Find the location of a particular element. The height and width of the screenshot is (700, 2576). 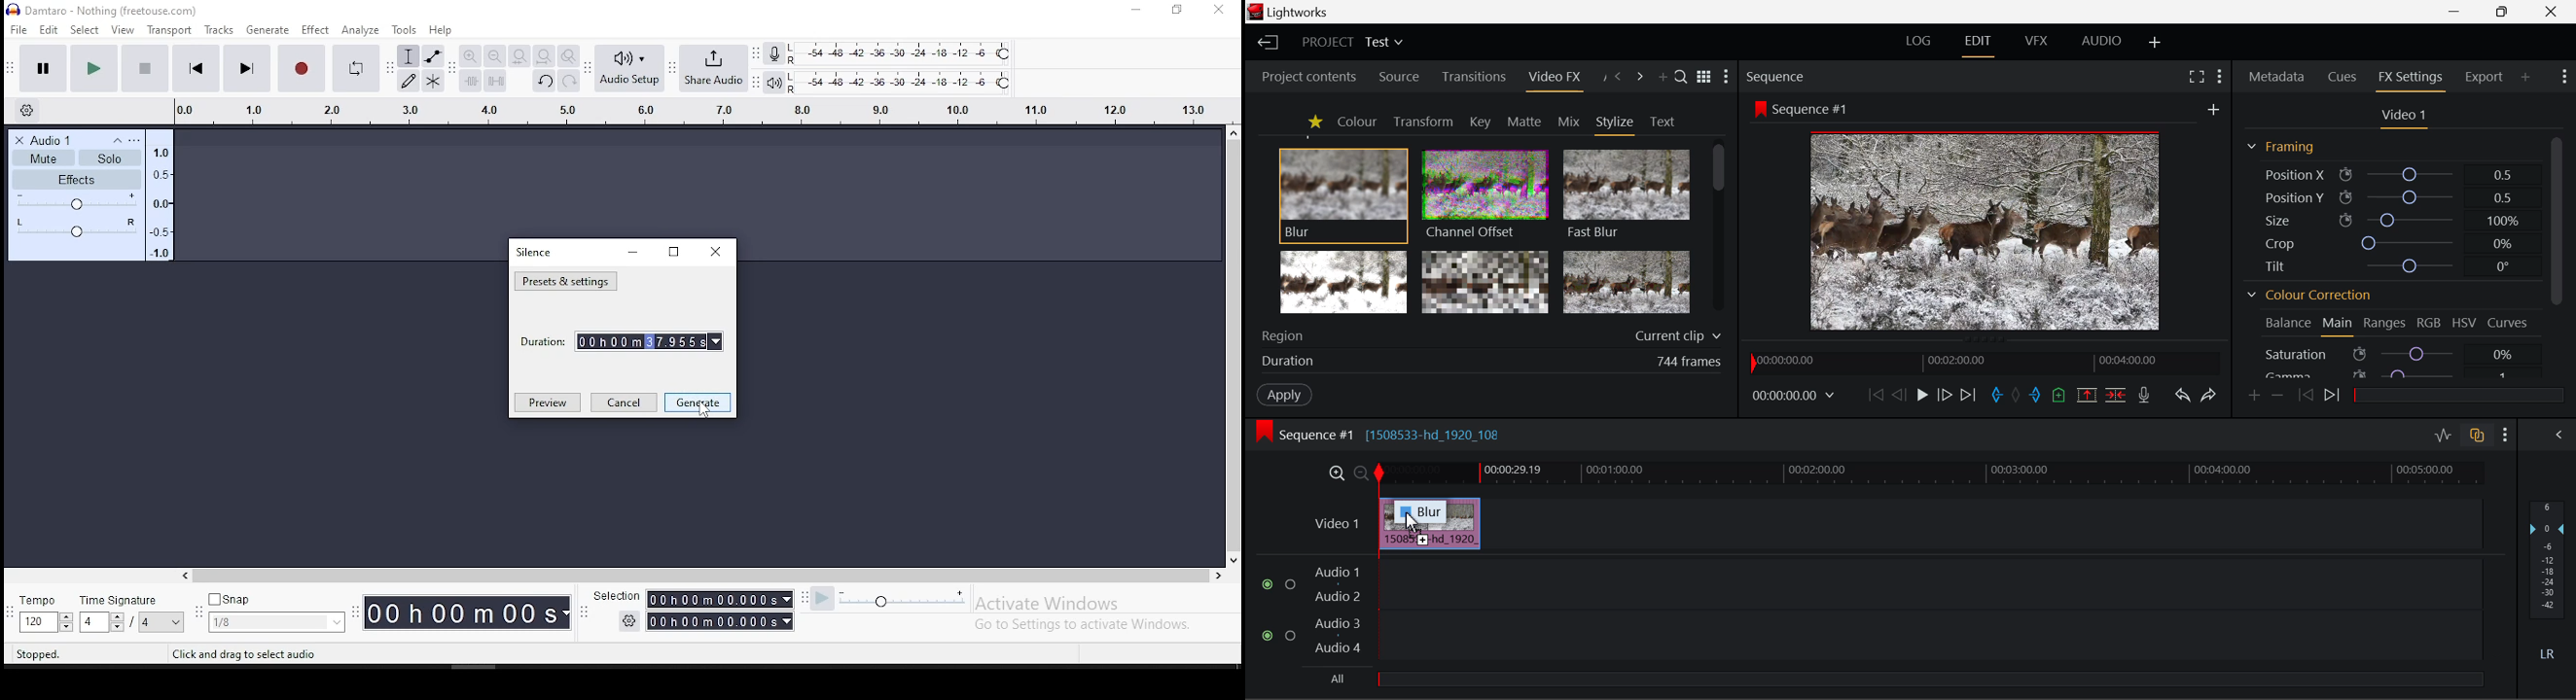

Decibel Level is located at coordinates (2548, 585).